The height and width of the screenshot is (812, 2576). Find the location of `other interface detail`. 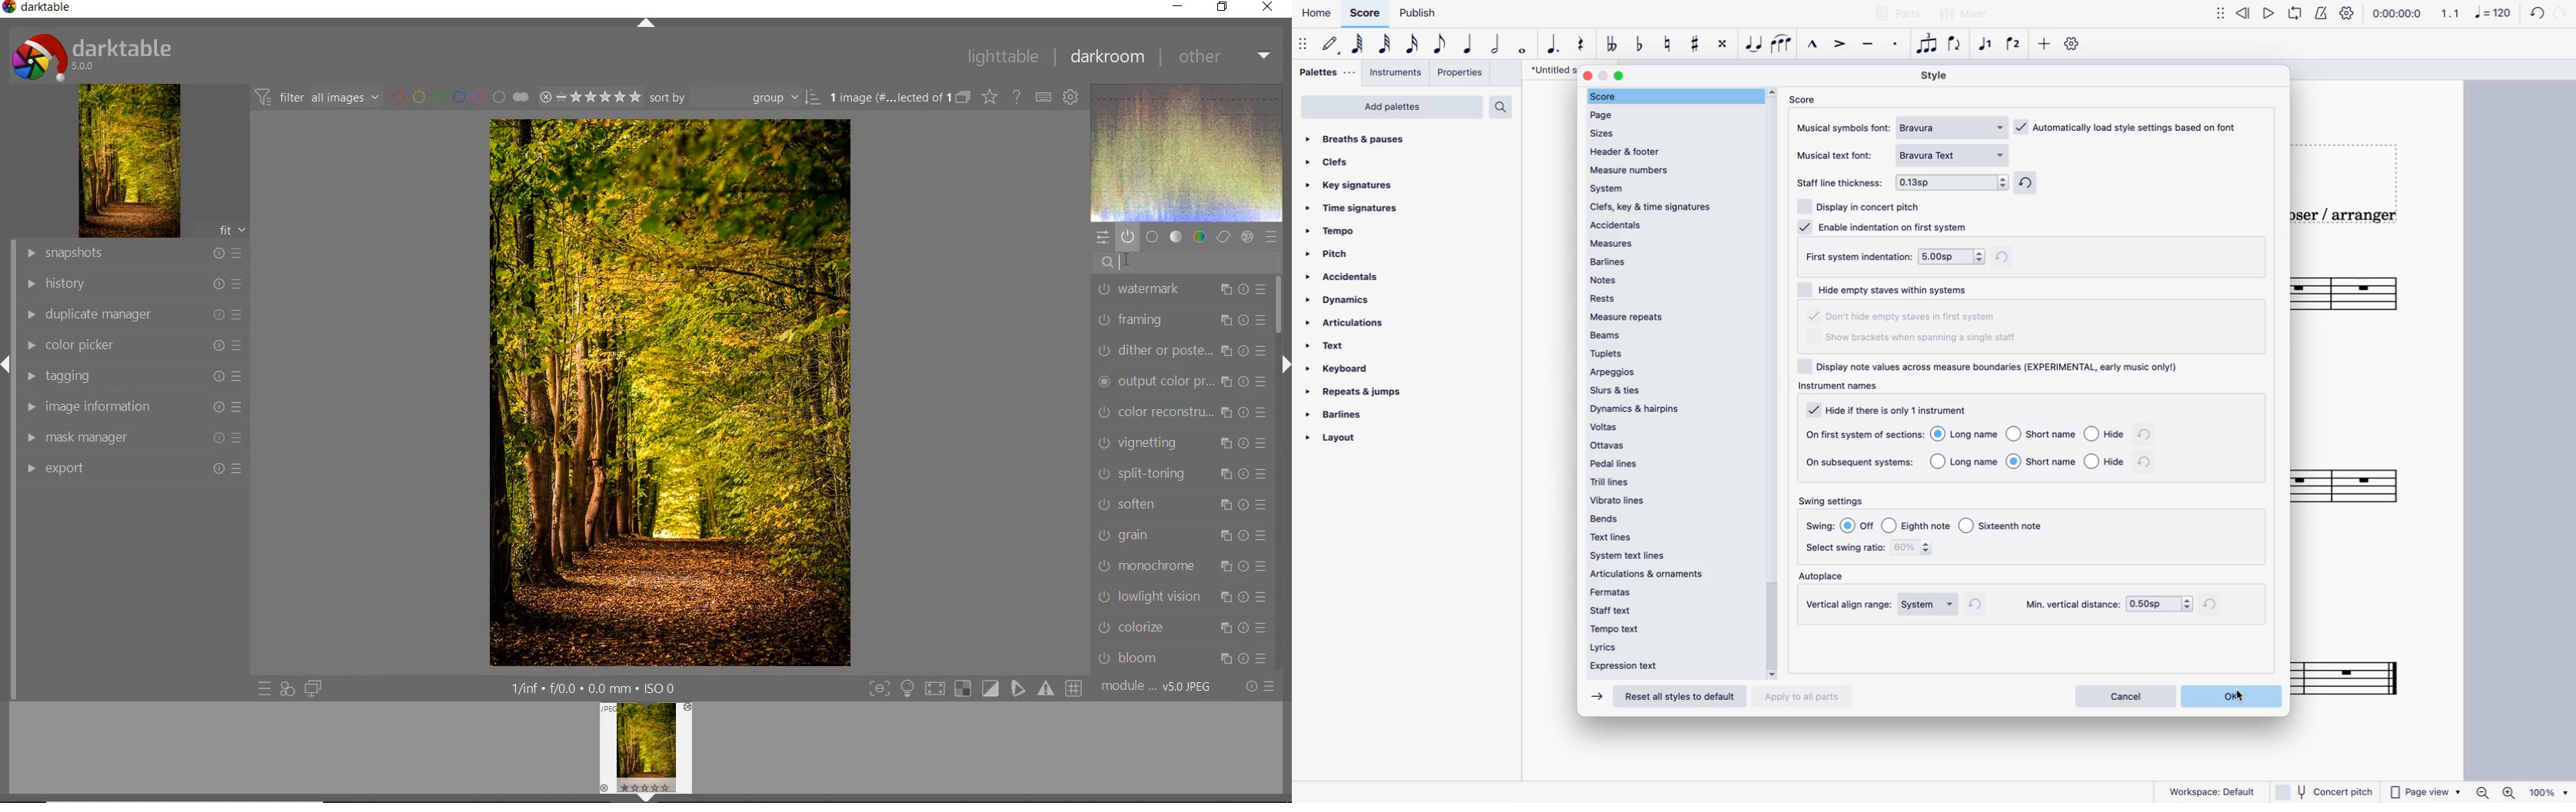

other interface detail is located at coordinates (596, 688).